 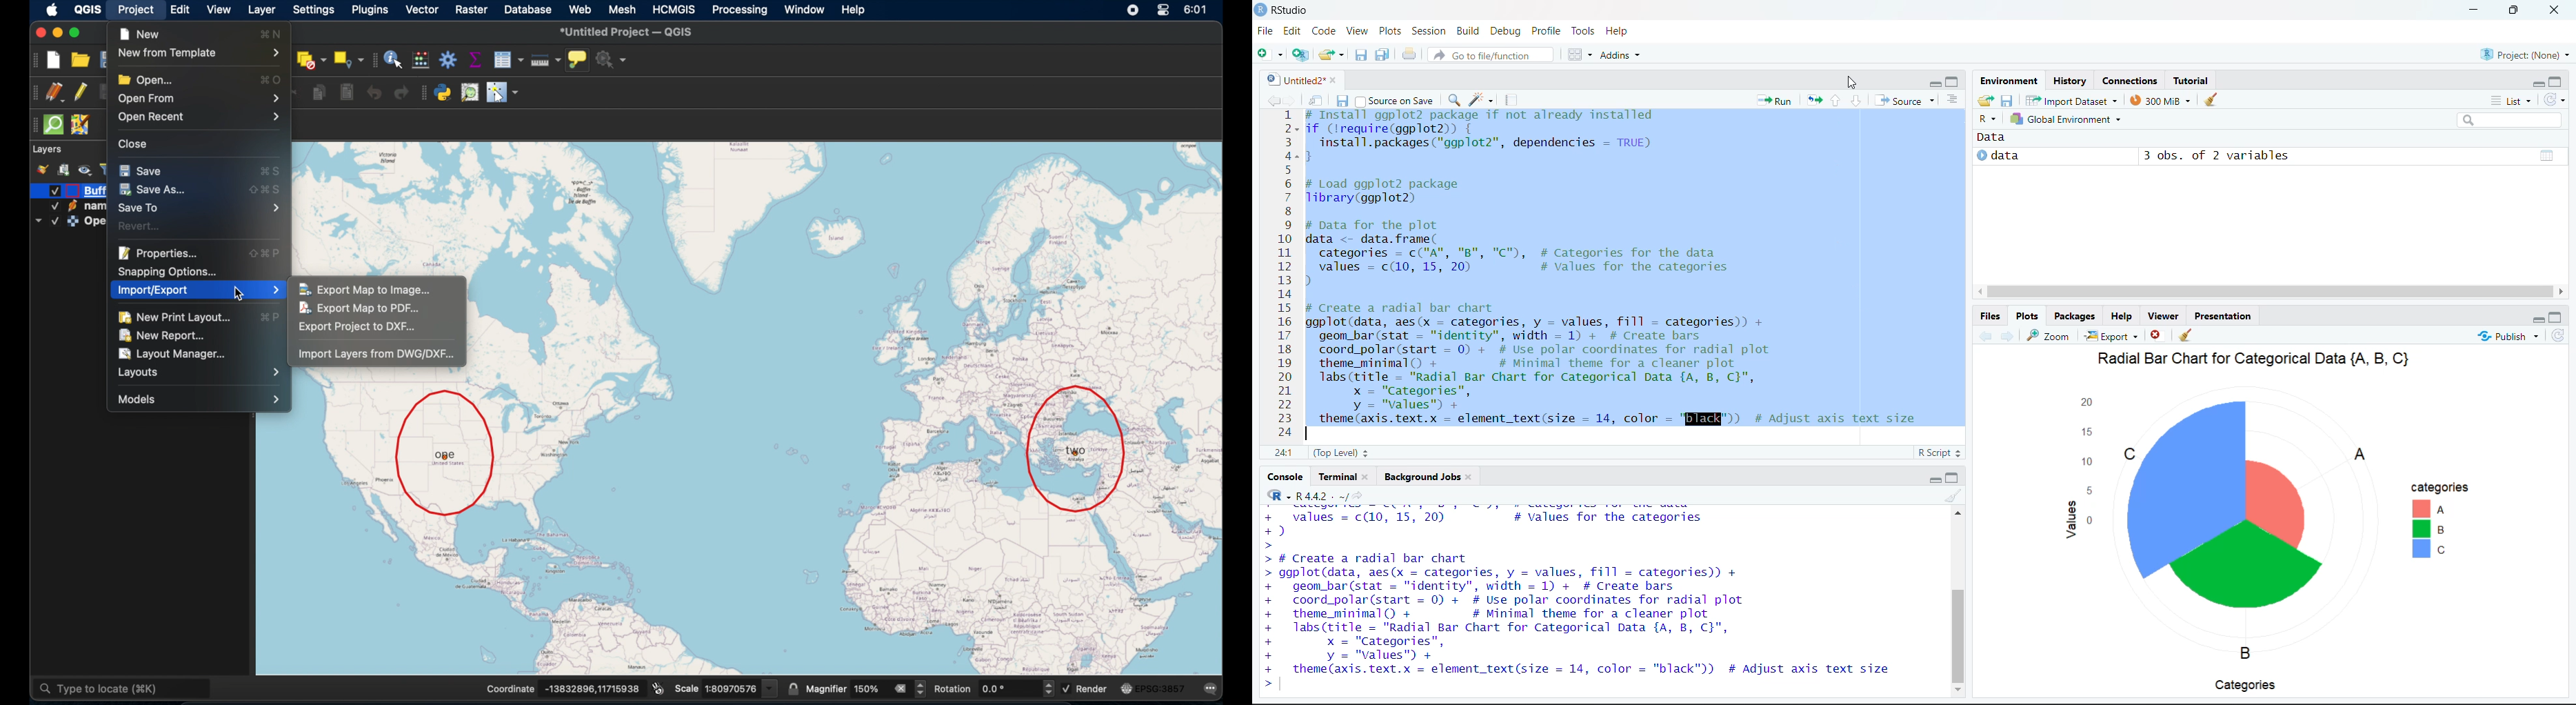 What do you see at coordinates (1048, 690) in the screenshot?
I see `Increase and decrease rotation value` at bounding box center [1048, 690].